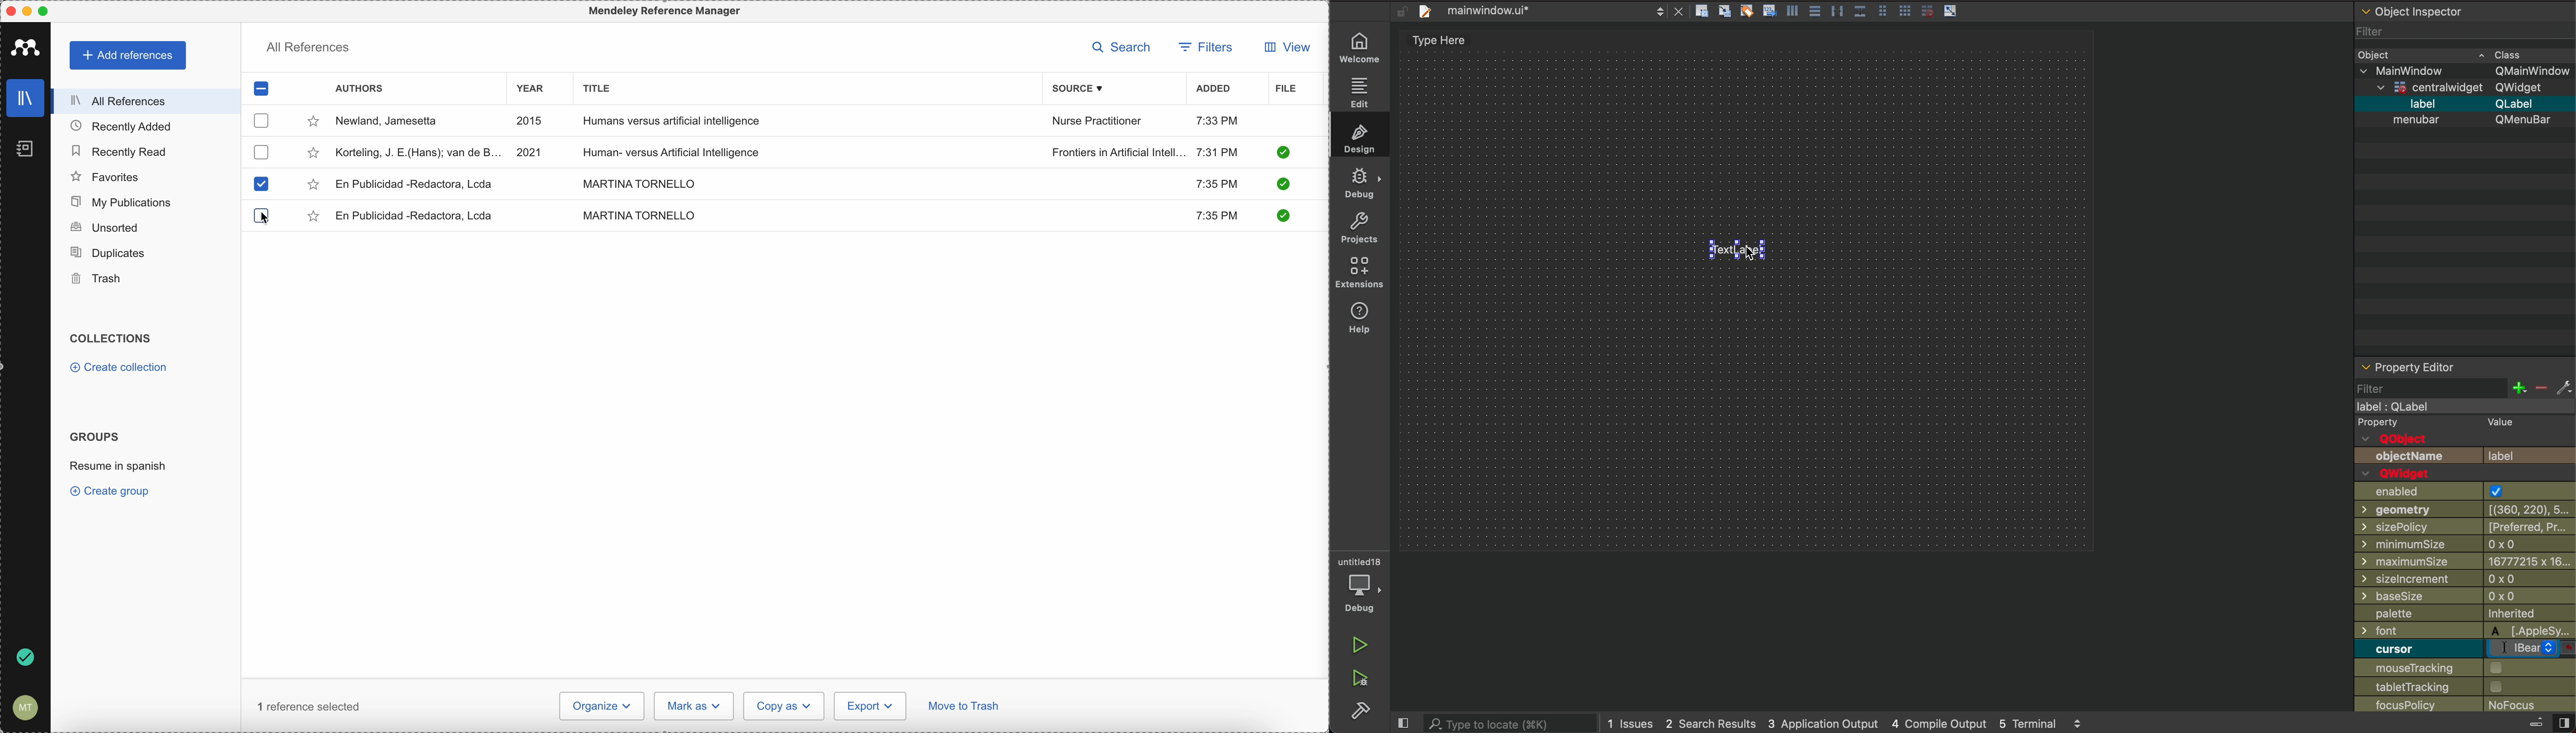 The image size is (2576, 756). I want to click on mark as, so click(695, 706).